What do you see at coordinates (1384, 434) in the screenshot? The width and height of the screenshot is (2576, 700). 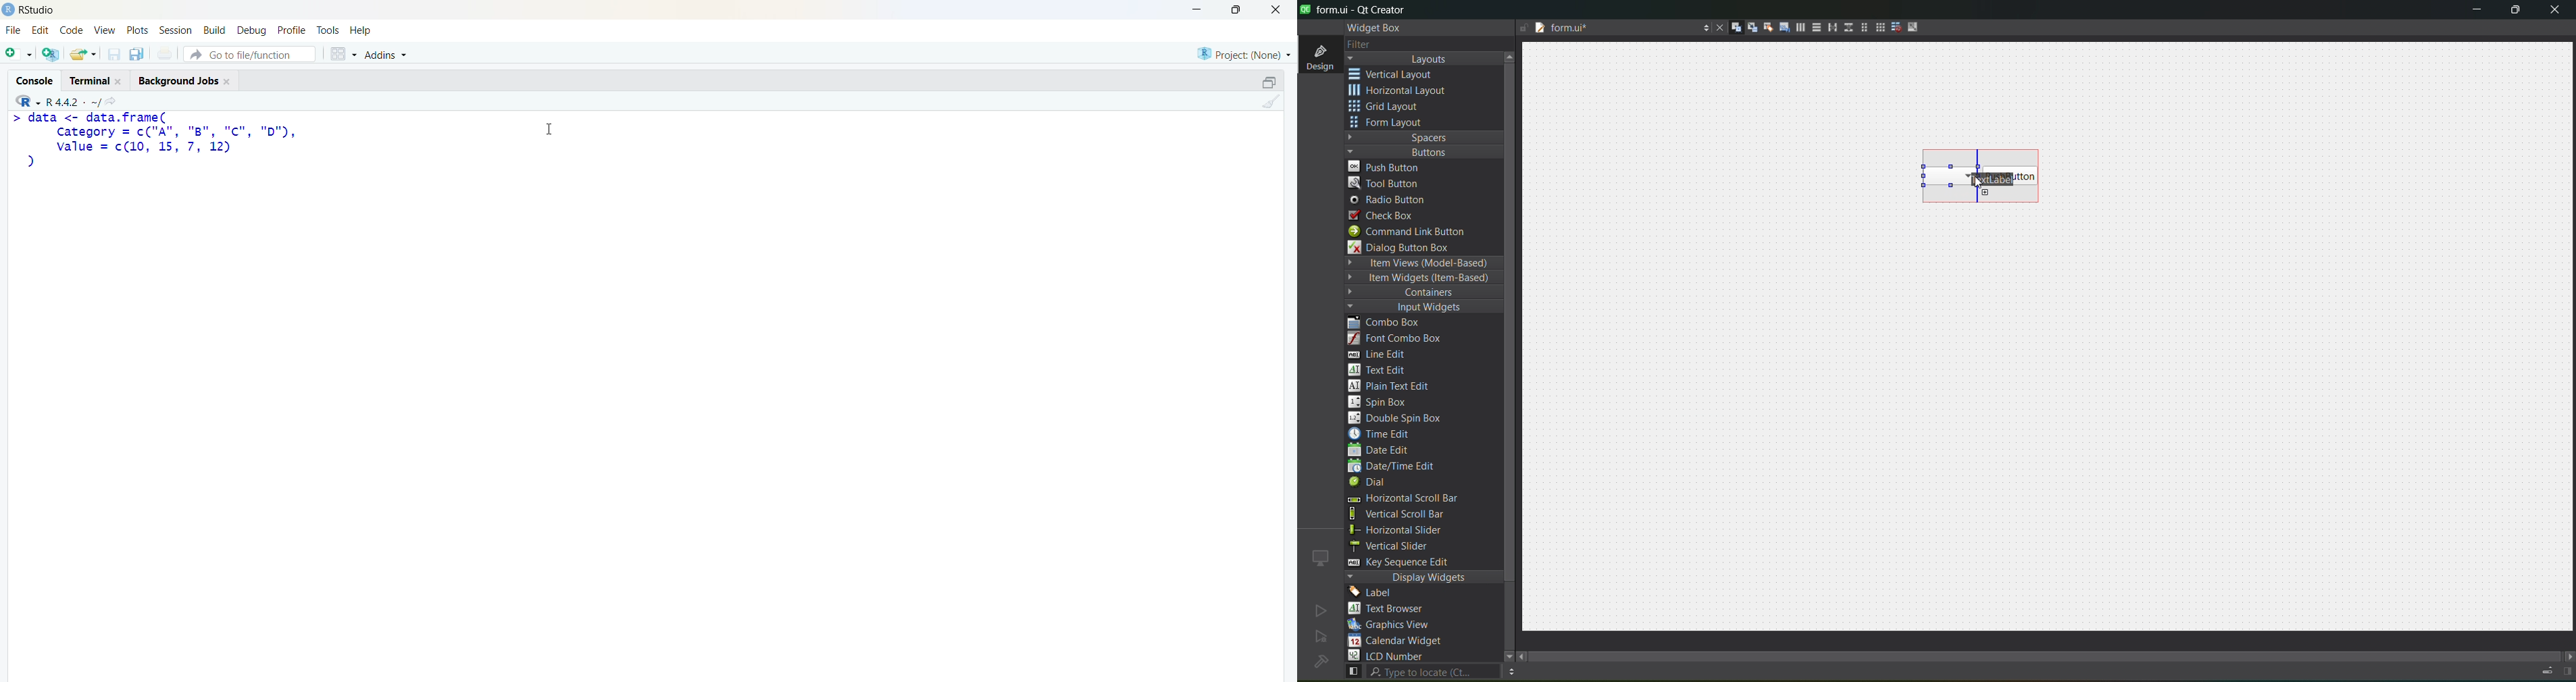 I see `time edit` at bounding box center [1384, 434].